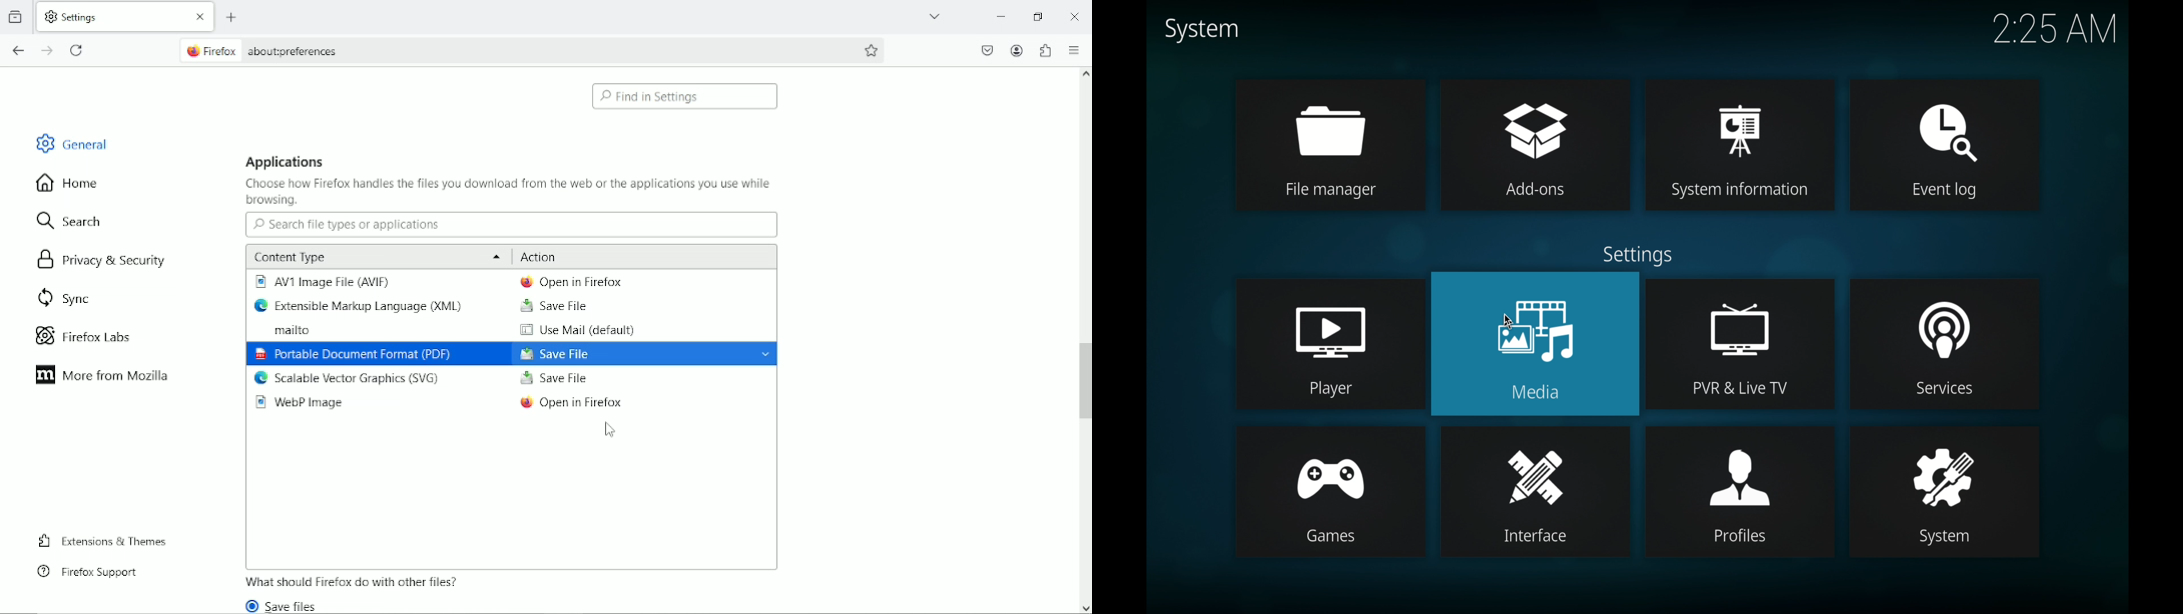 The image size is (2184, 616). I want to click on Open application menu, so click(1075, 50).